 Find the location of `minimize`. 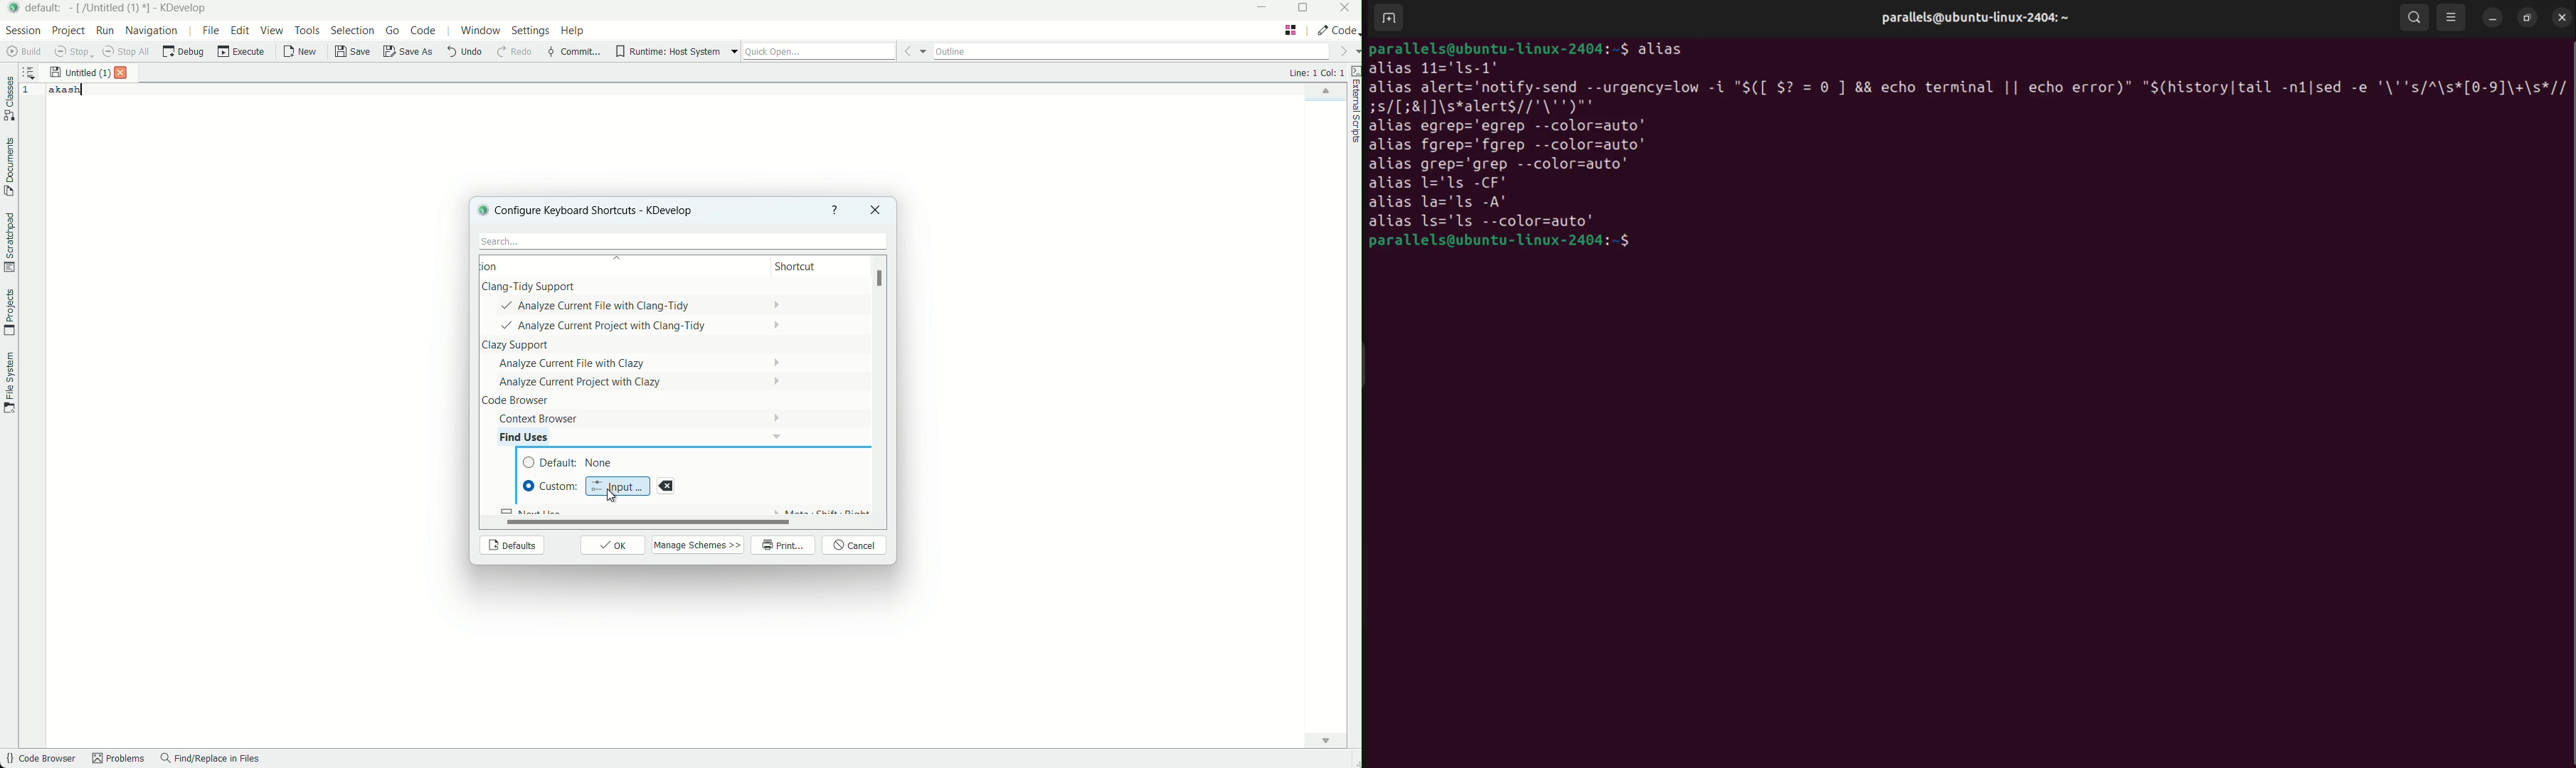

minimize is located at coordinates (2491, 17).